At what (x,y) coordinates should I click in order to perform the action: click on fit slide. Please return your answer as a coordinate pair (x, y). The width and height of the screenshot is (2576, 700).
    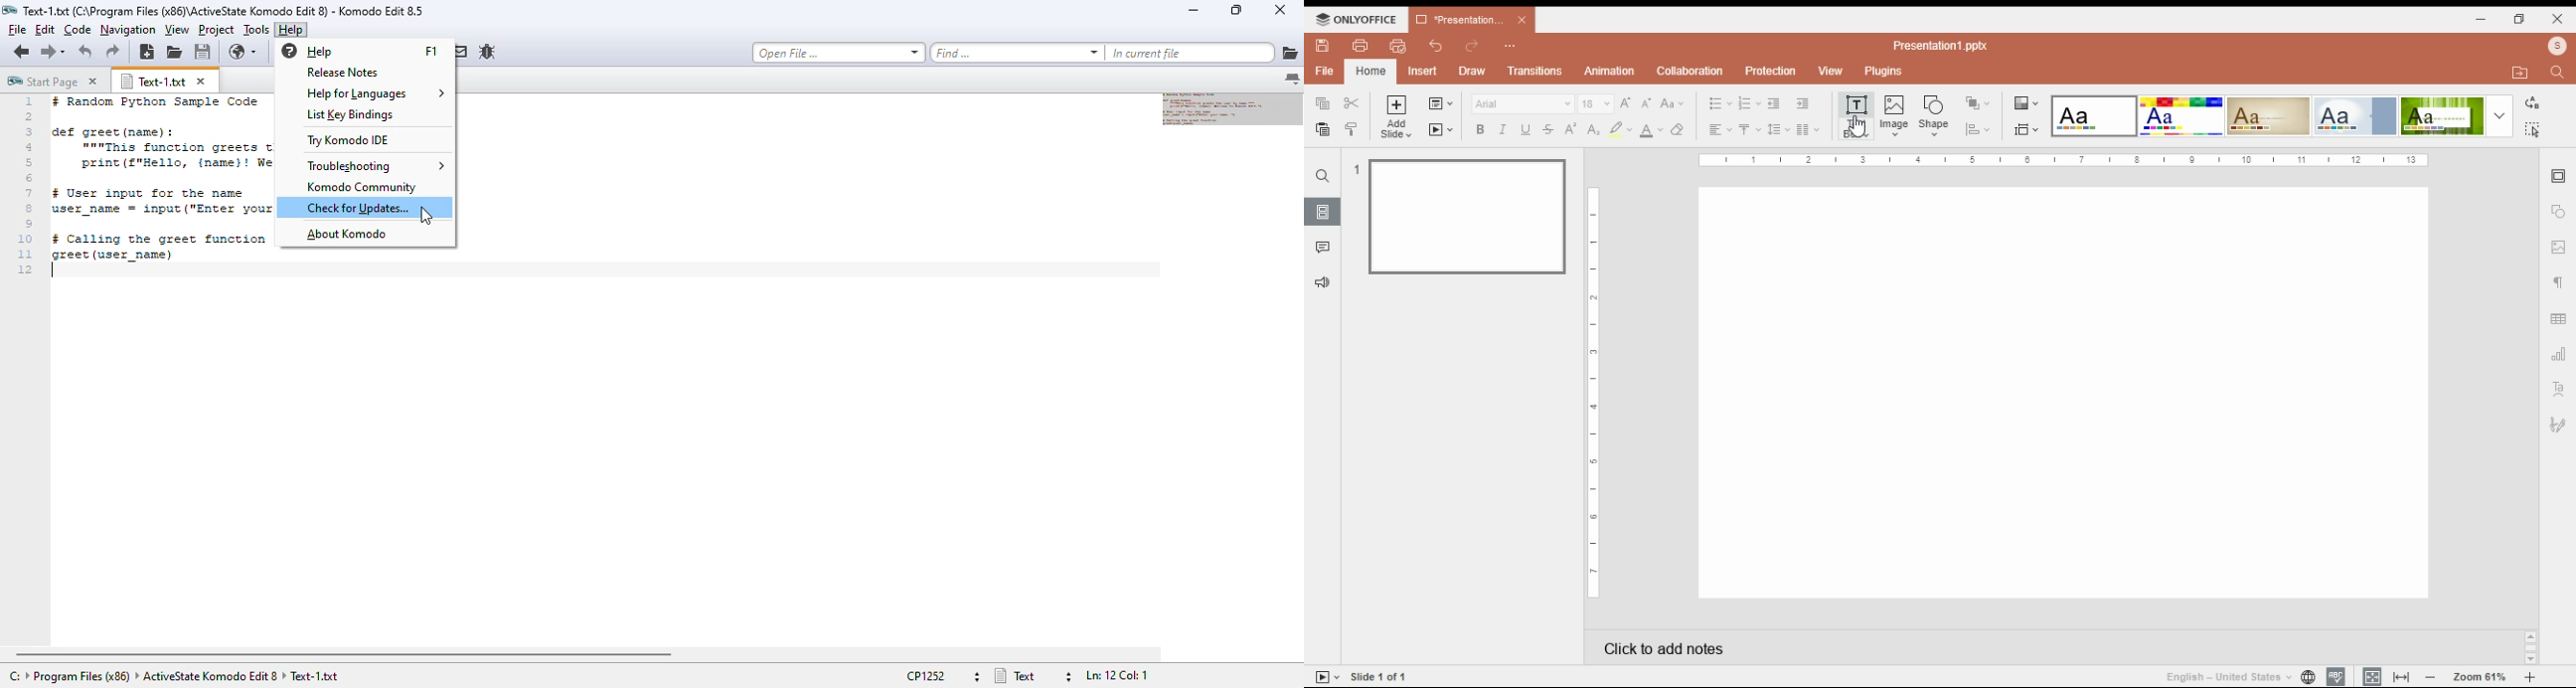
    Looking at the image, I should click on (2369, 676).